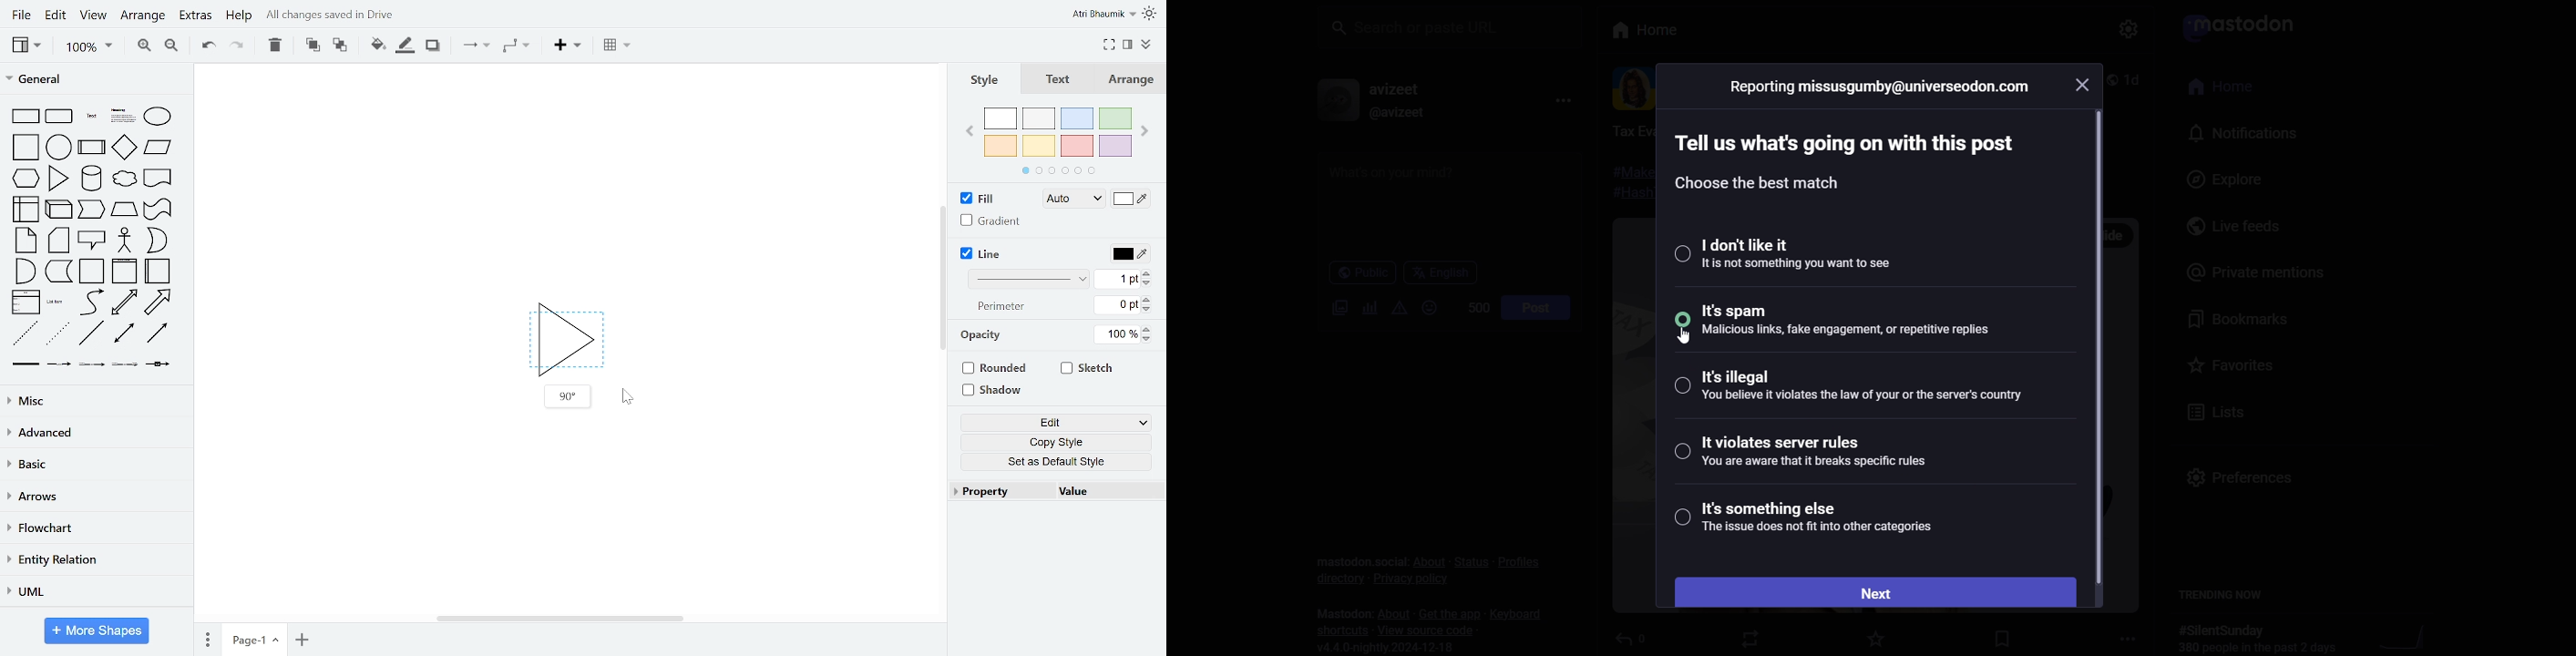 The width and height of the screenshot is (2576, 672). I want to click on and, so click(24, 272).